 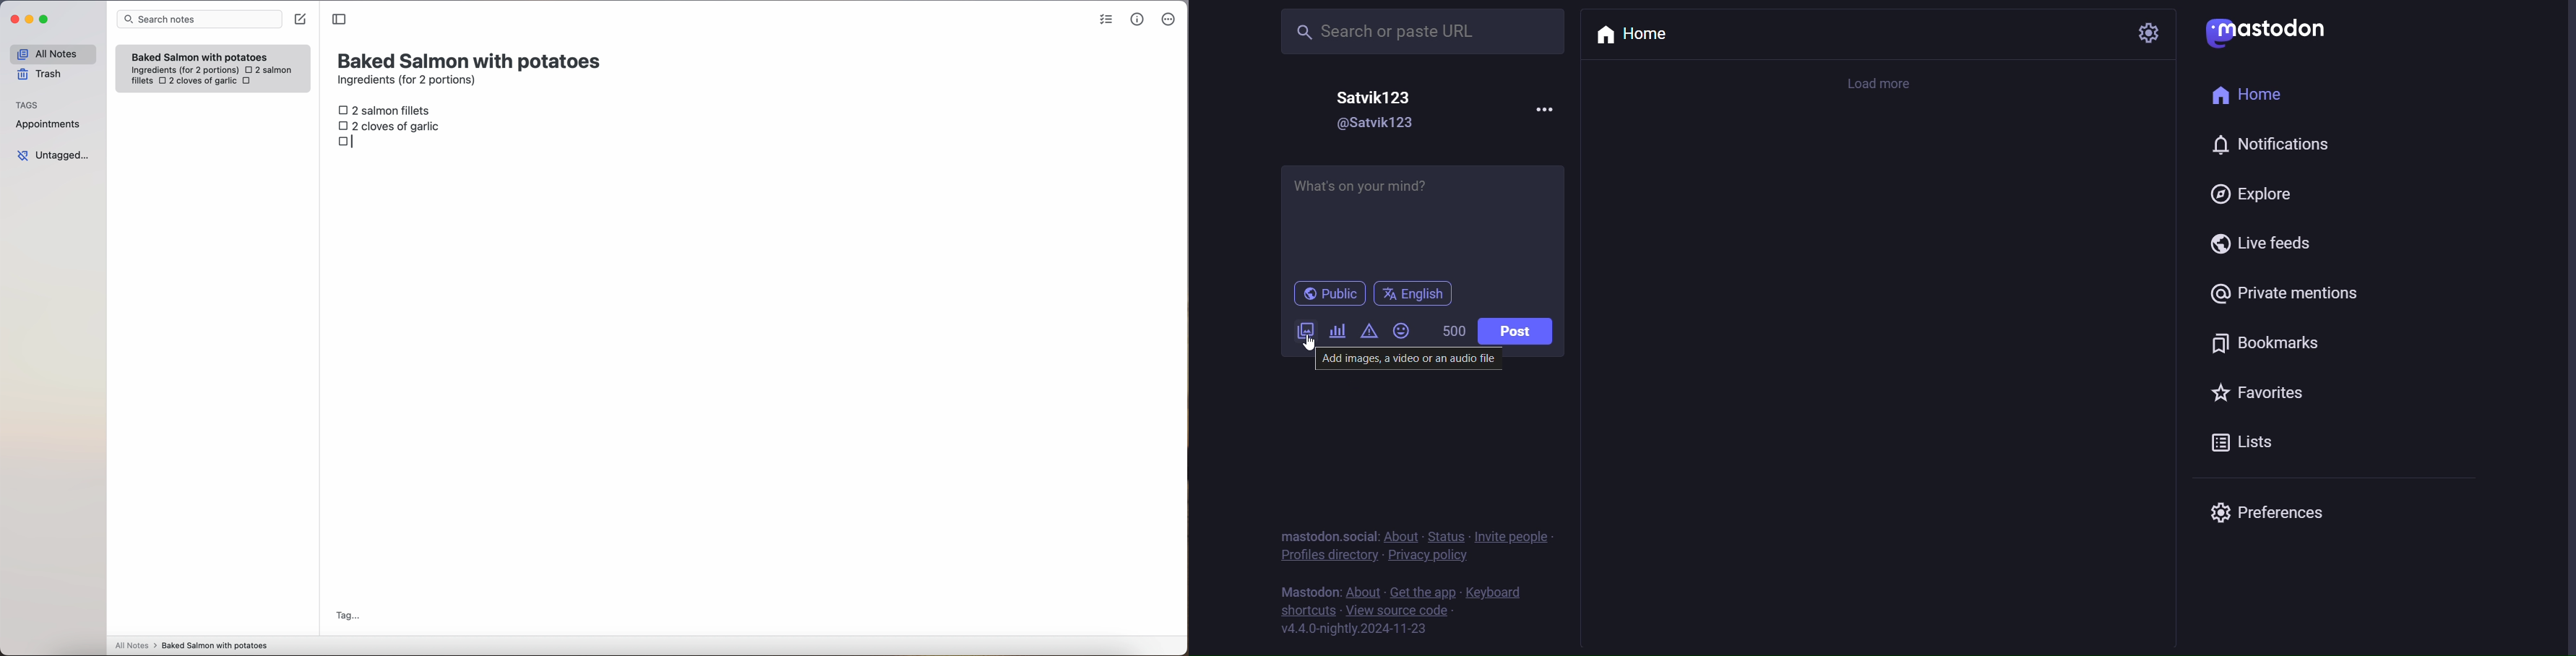 What do you see at coordinates (1444, 327) in the screenshot?
I see `500` at bounding box center [1444, 327].